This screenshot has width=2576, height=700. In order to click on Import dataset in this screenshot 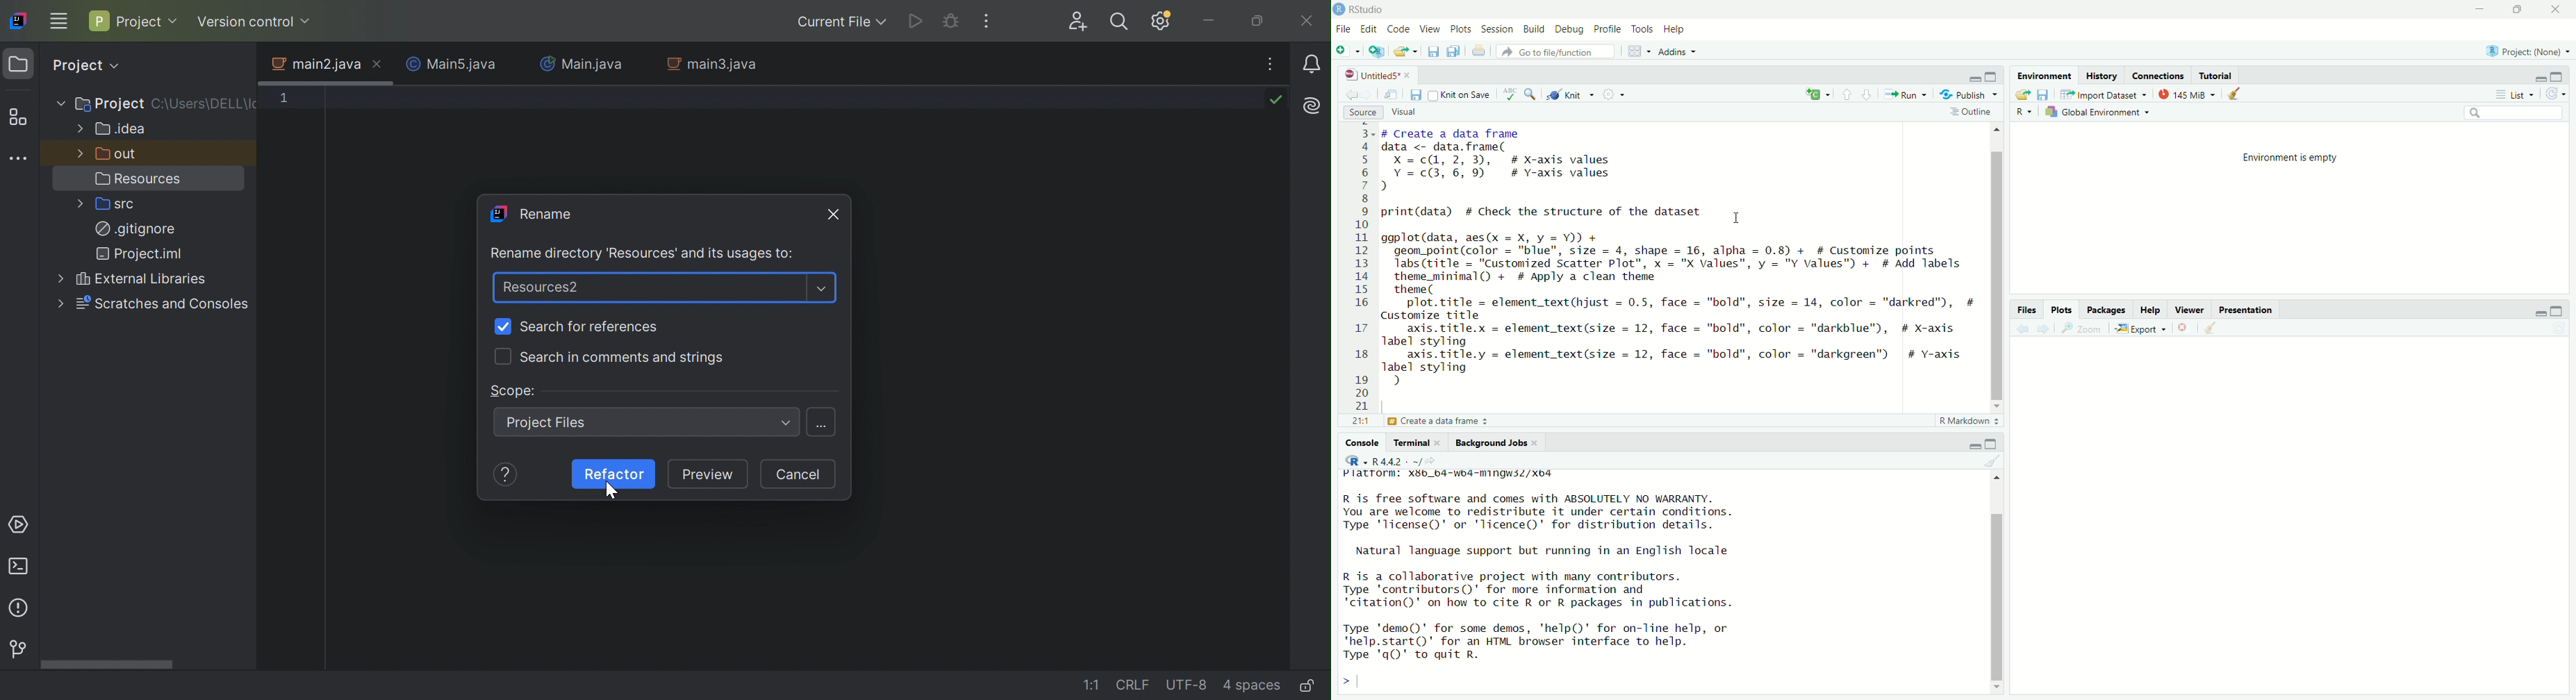, I will do `click(2104, 95)`.